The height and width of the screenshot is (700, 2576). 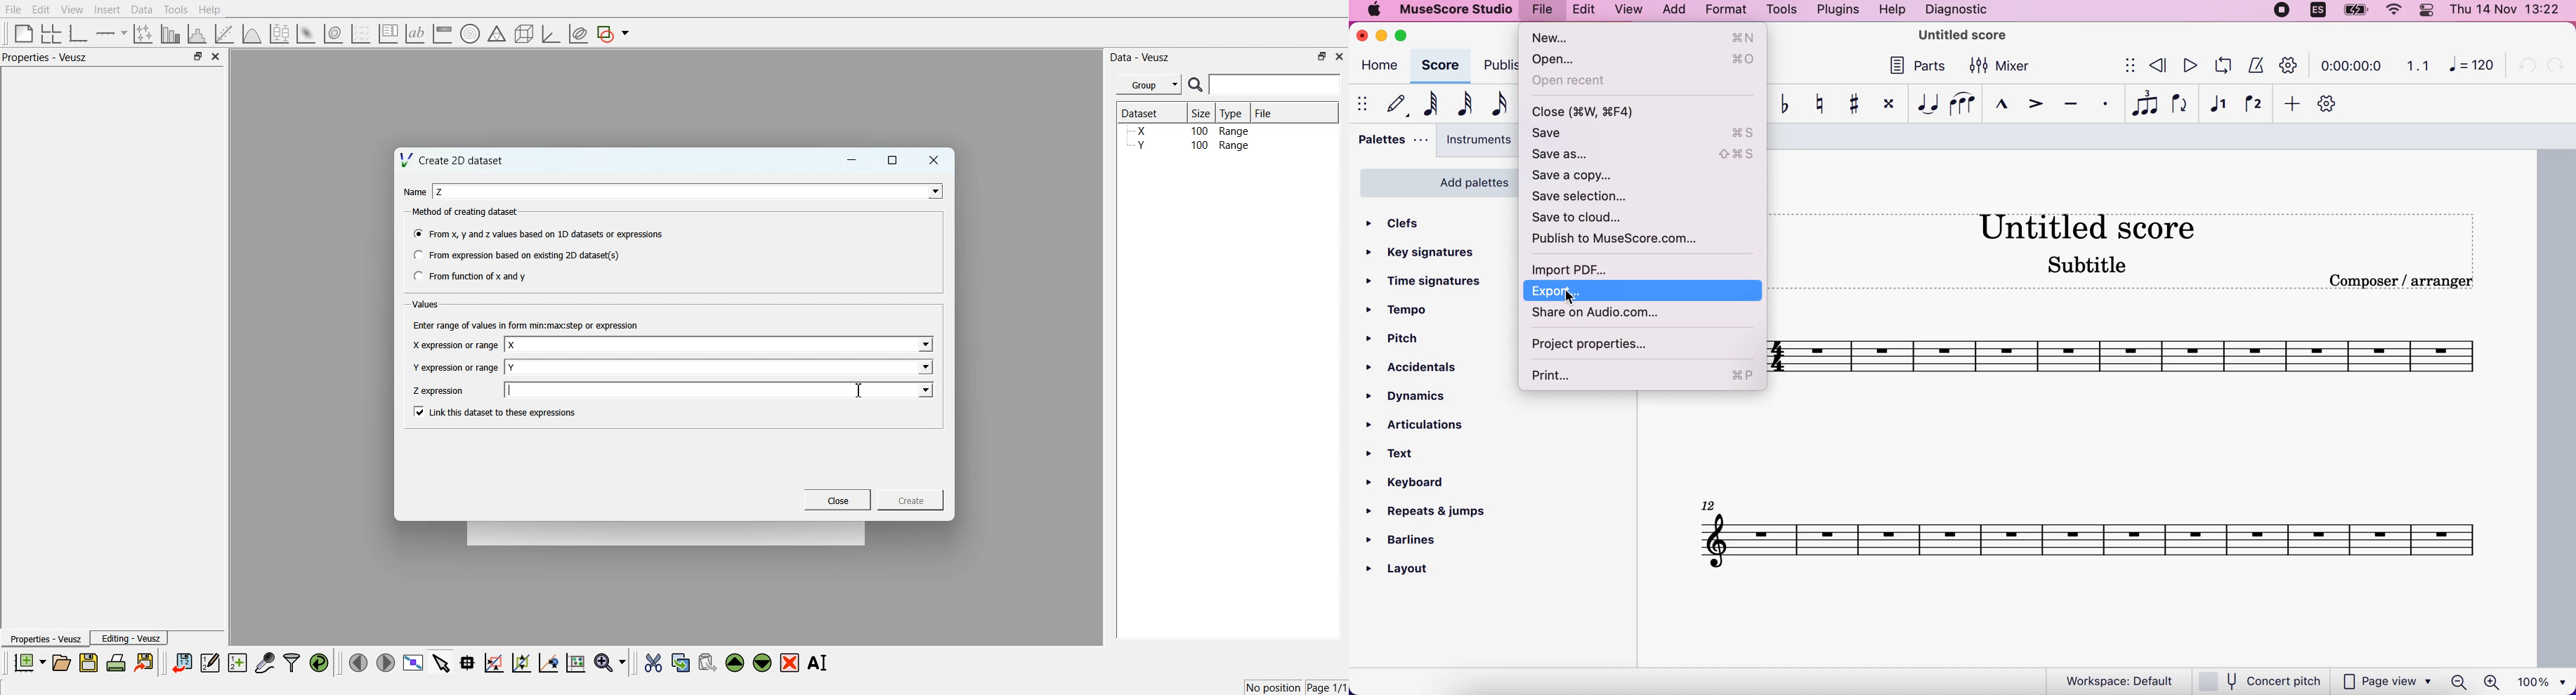 I want to click on Maximize, so click(x=1322, y=56).